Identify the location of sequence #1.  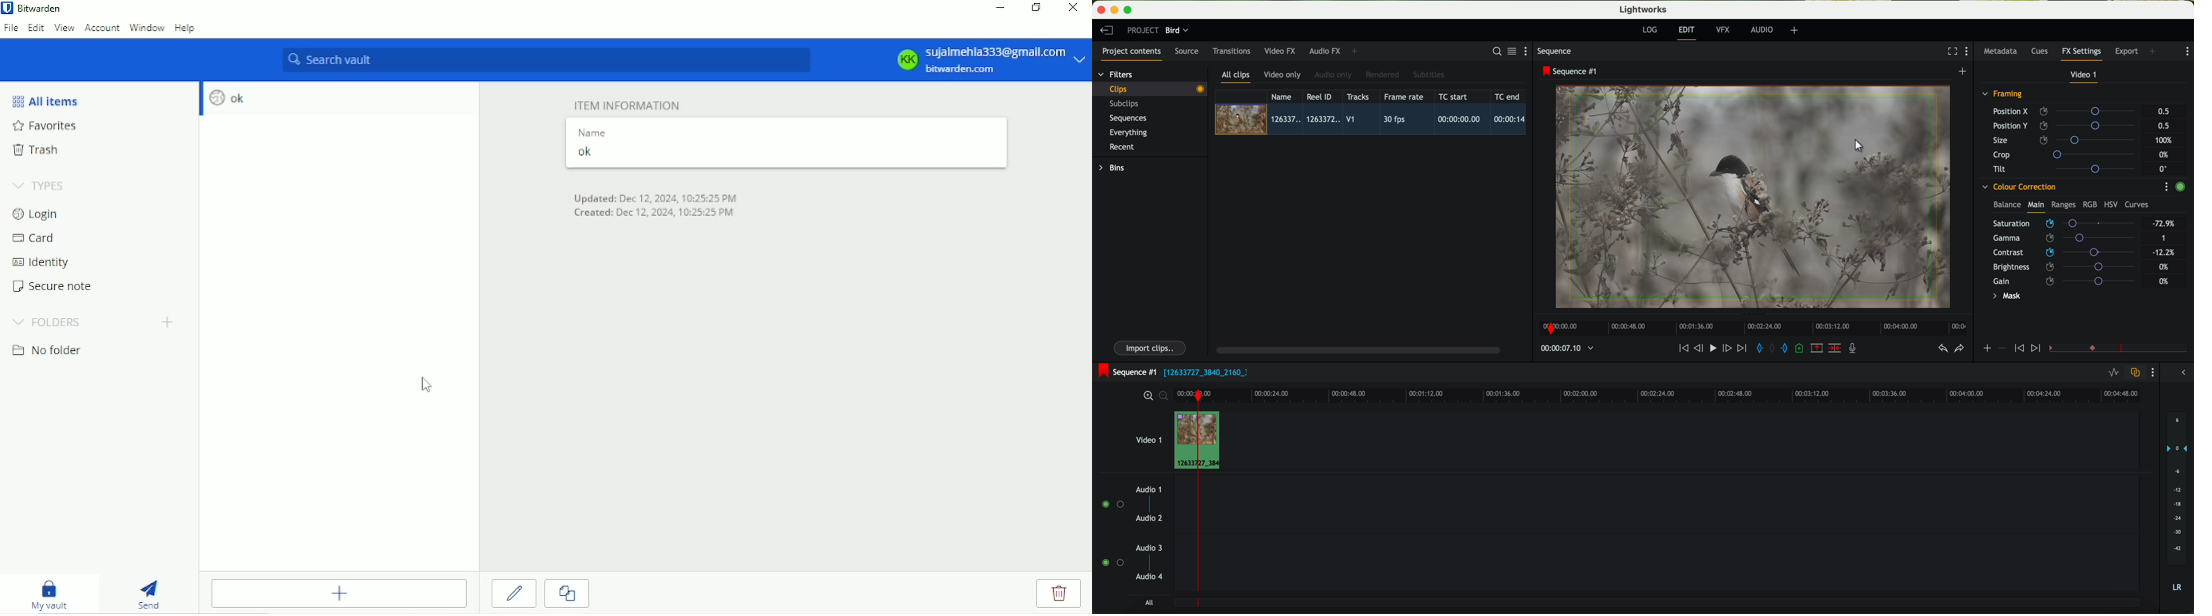
(1571, 71).